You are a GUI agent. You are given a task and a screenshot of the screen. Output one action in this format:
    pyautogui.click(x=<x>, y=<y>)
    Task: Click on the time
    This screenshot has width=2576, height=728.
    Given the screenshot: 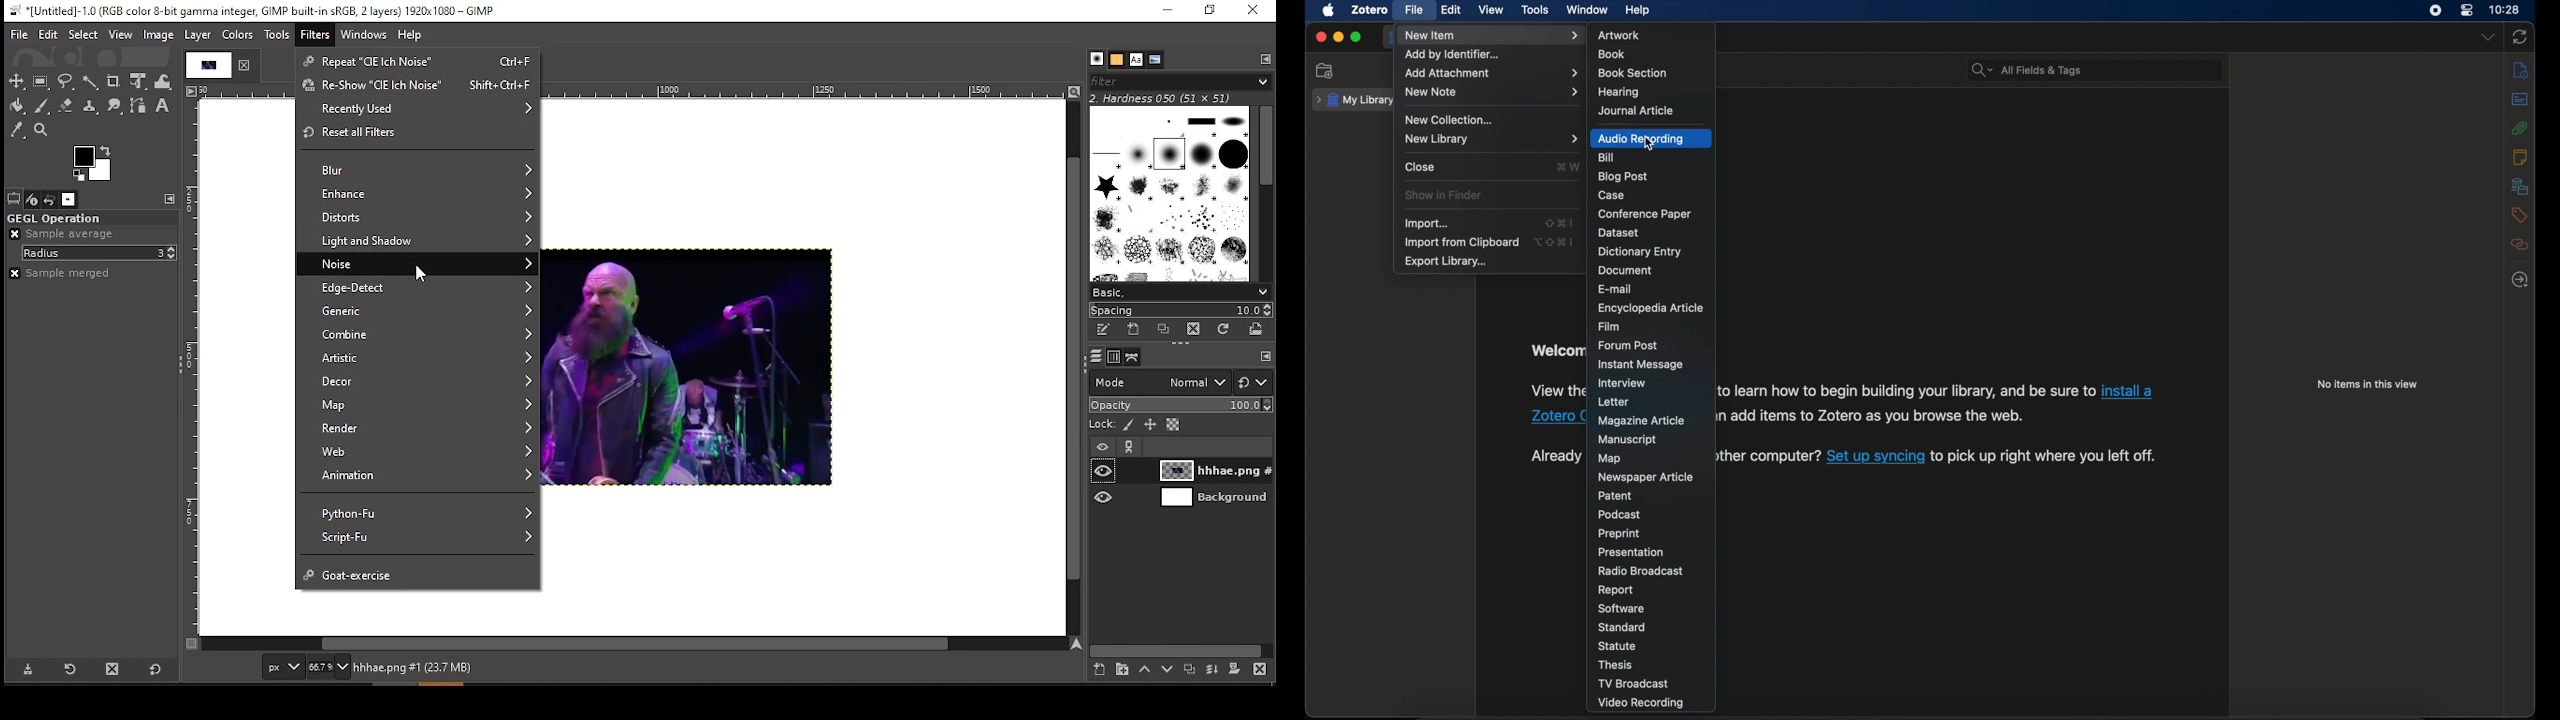 What is the action you would take?
    pyautogui.click(x=2505, y=9)
    